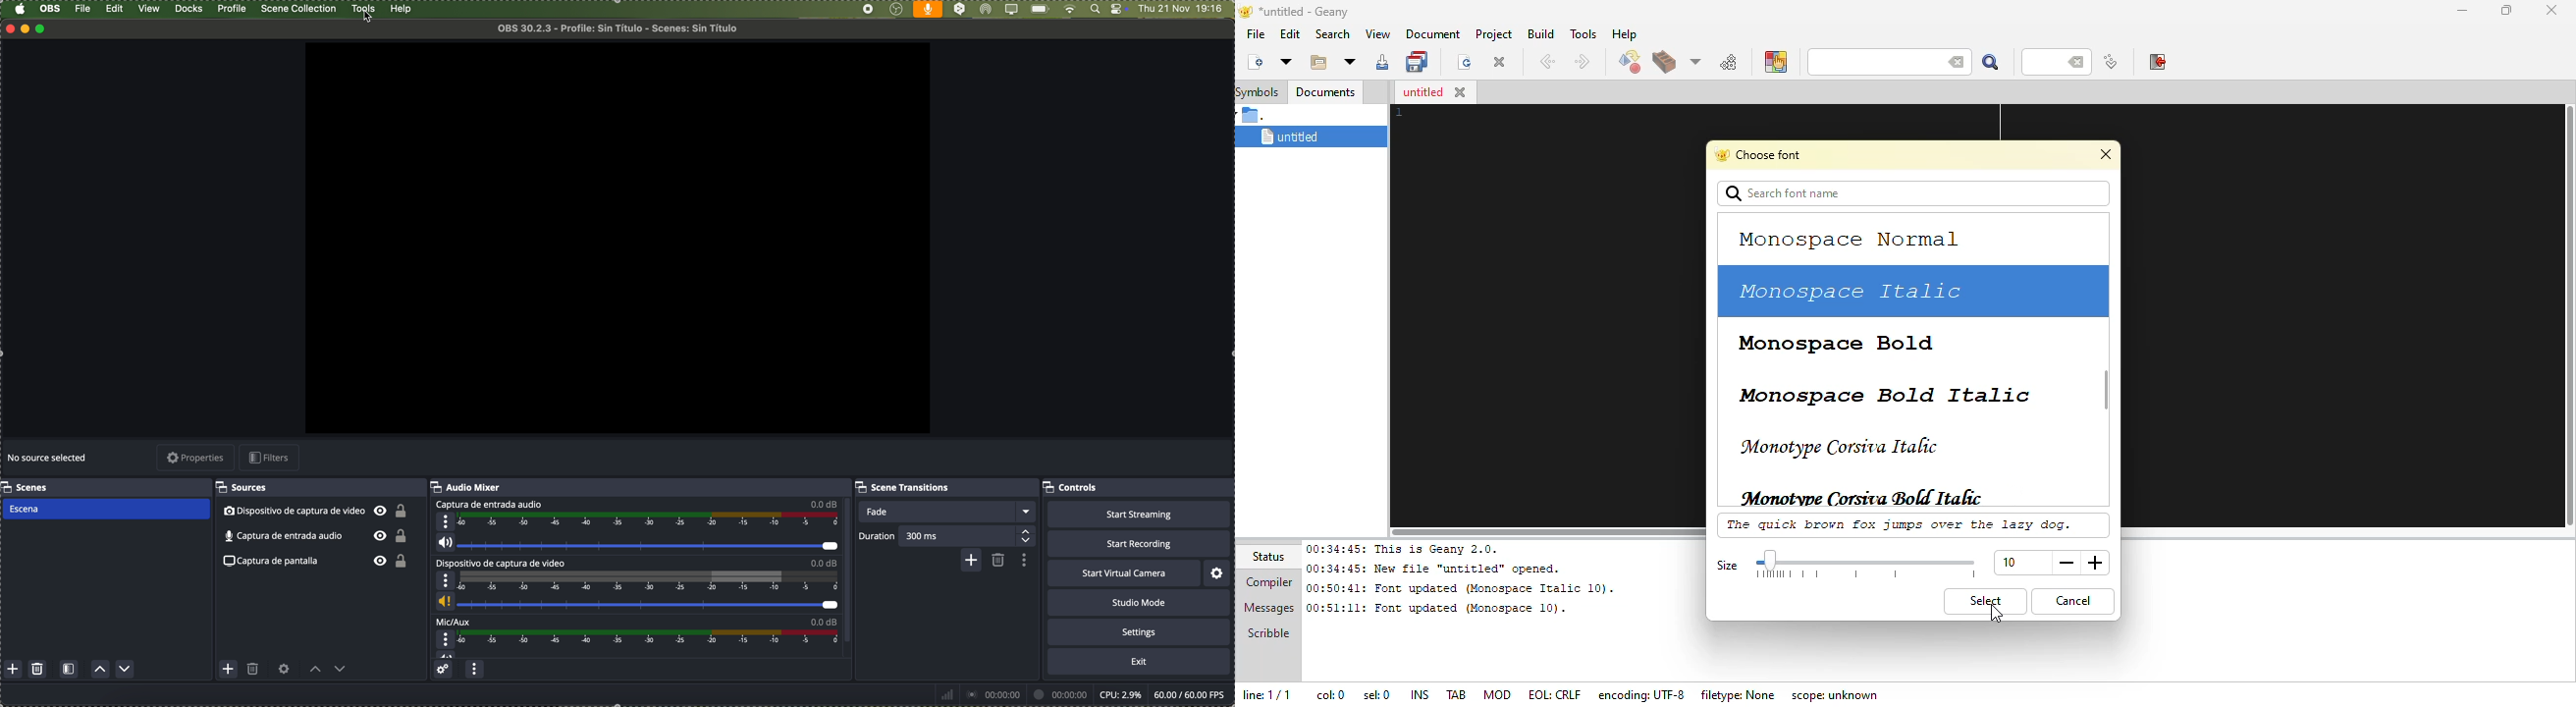 The width and height of the screenshot is (2576, 728). Describe the element at coordinates (1952, 60) in the screenshot. I see `back space` at that location.